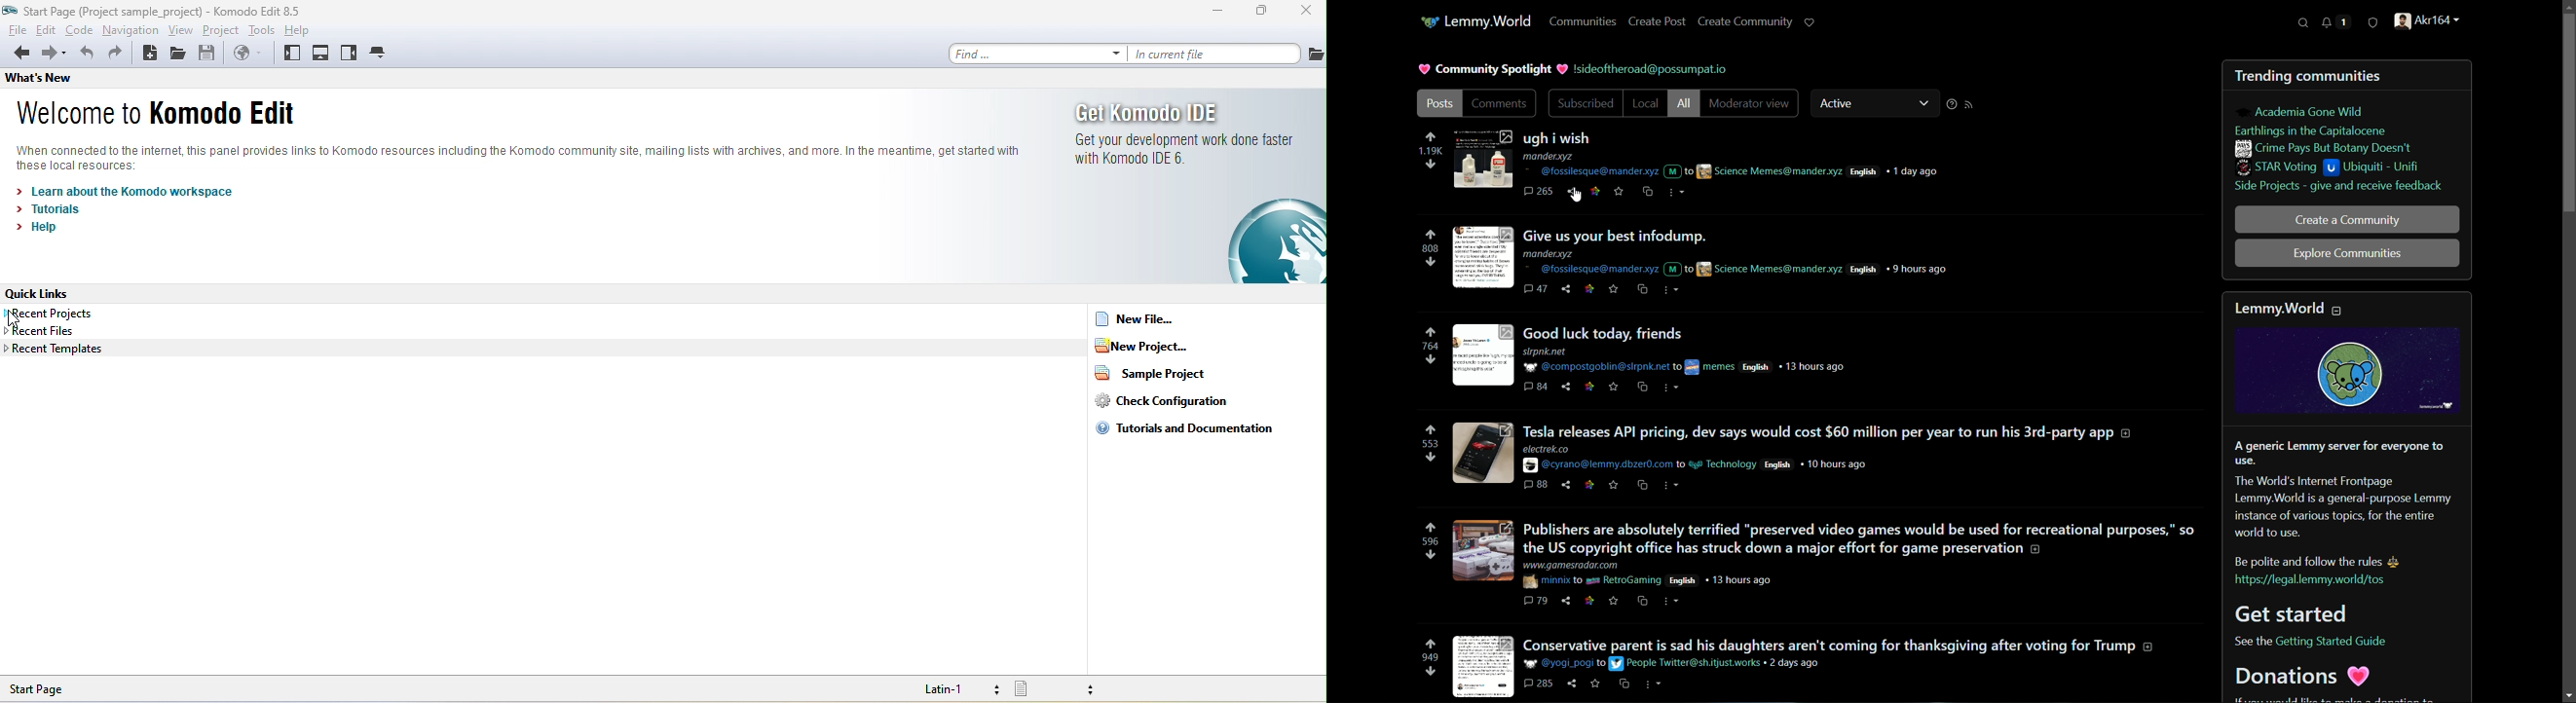 This screenshot has height=728, width=2576. What do you see at coordinates (1143, 320) in the screenshot?
I see `new file` at bounding box center [1143, 320].